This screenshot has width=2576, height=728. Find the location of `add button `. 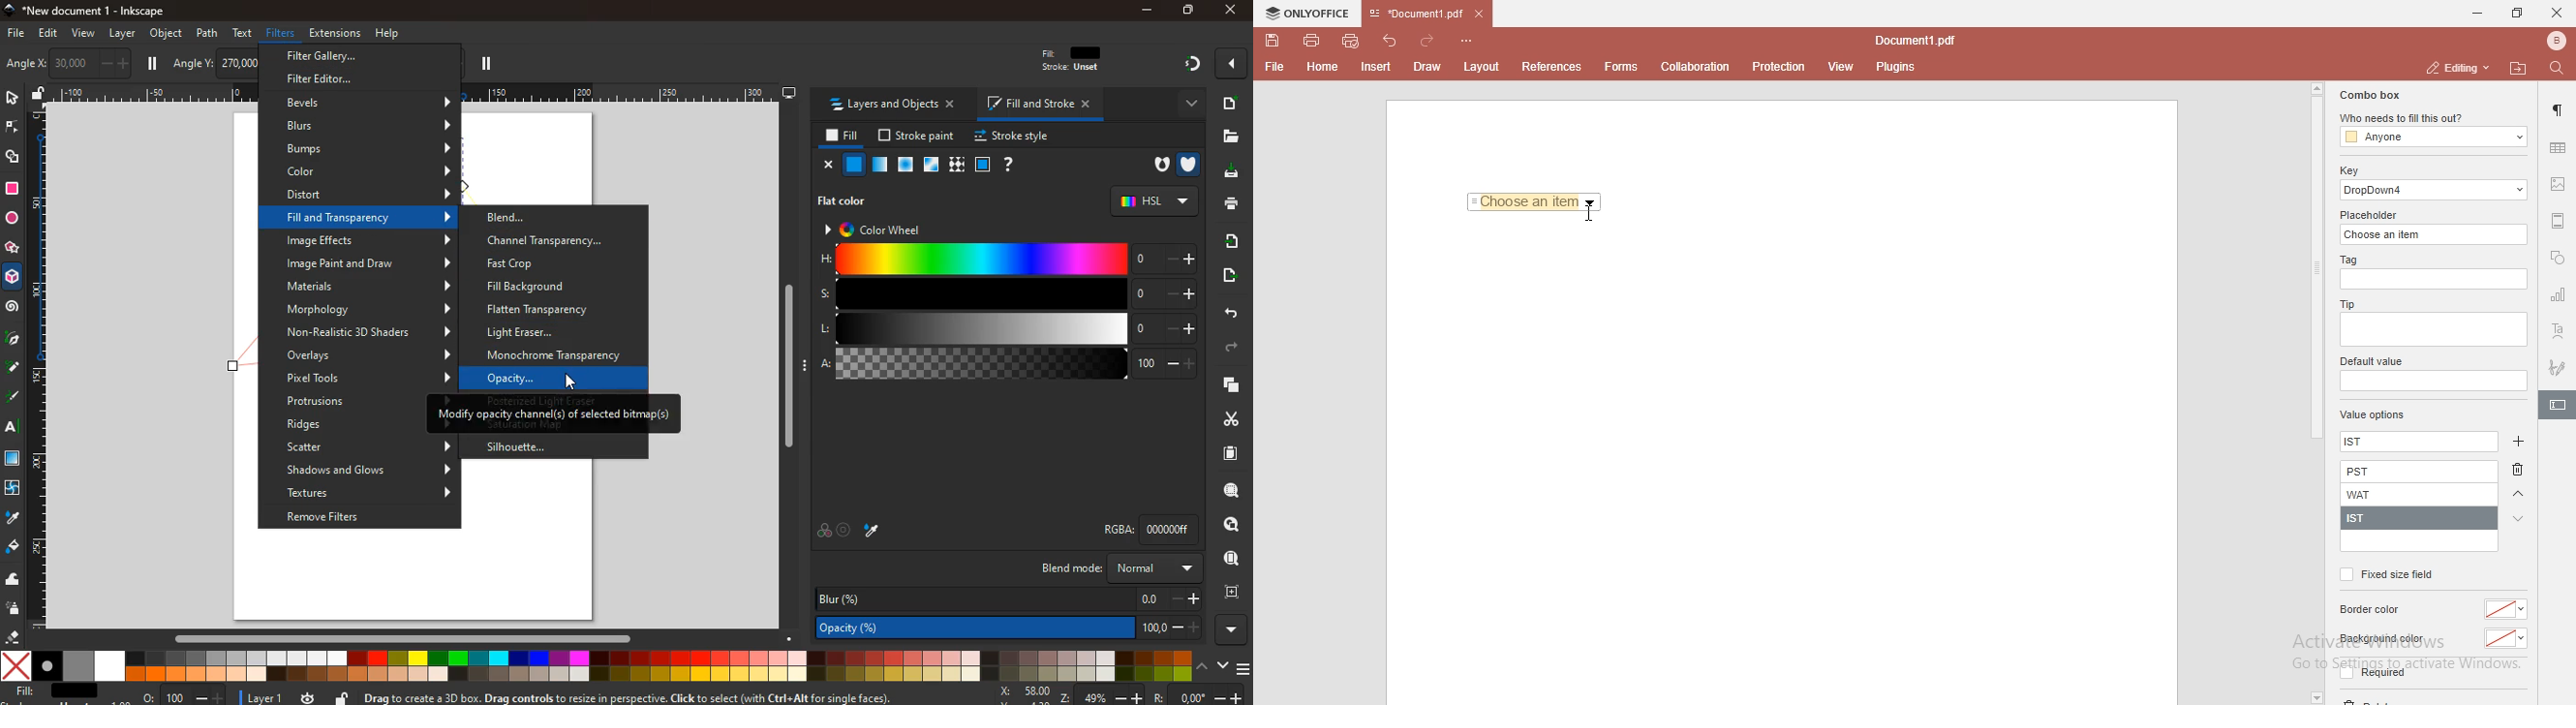

add button  is located at coordinates (2517, 440).